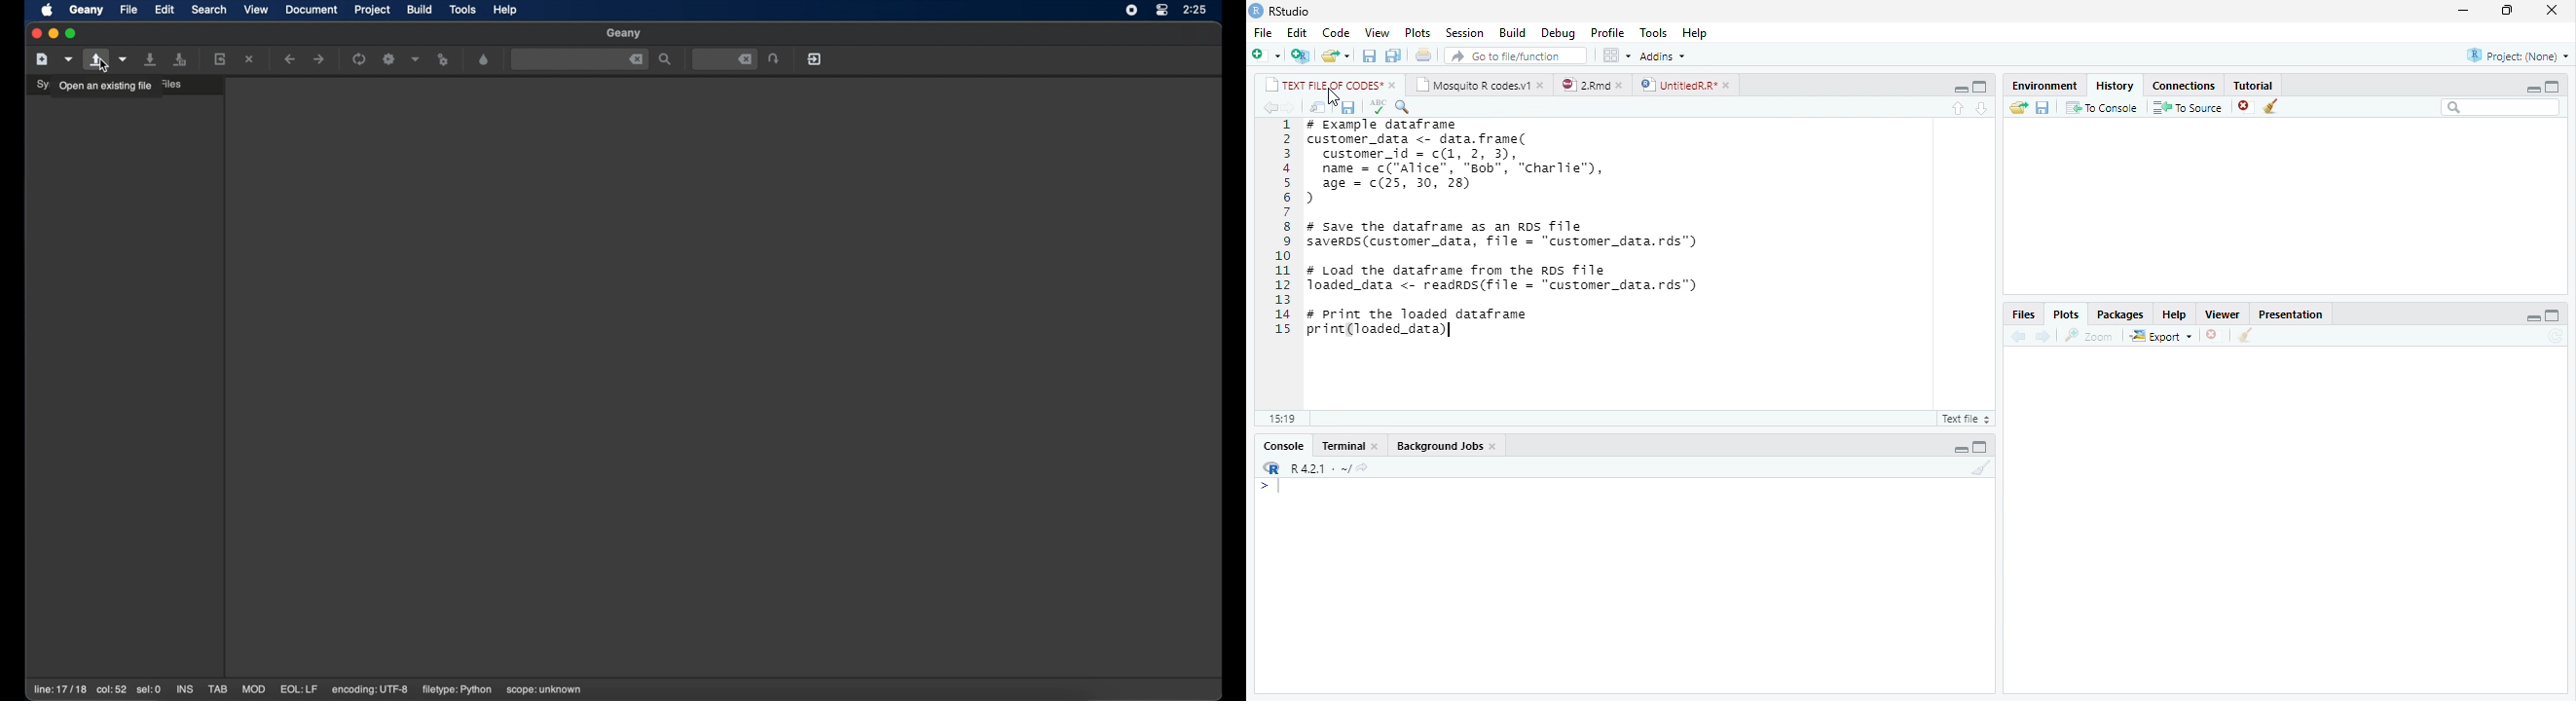 This screenshot has height=728, width=2576. I want to click on new project, so click(1302, 55).